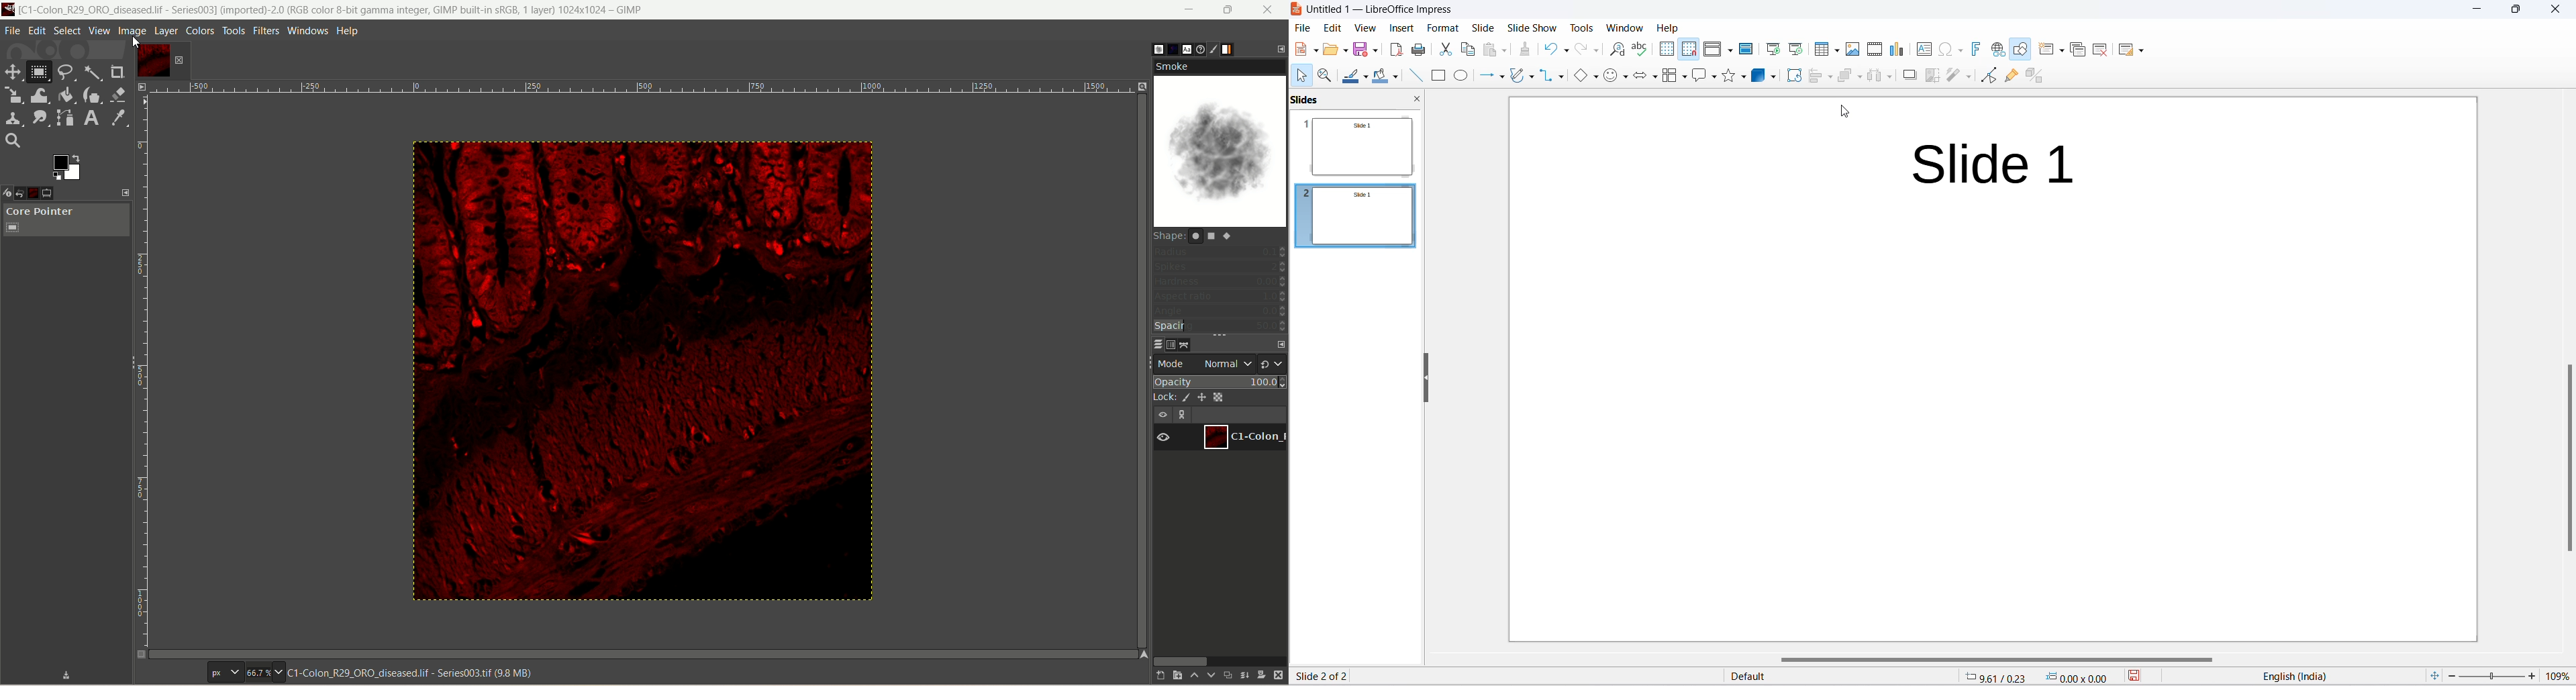 This screenshot has width=2576, height=700. Describe the element at coordinates (1303, 28) in the screenshot. I see `file` at that location.